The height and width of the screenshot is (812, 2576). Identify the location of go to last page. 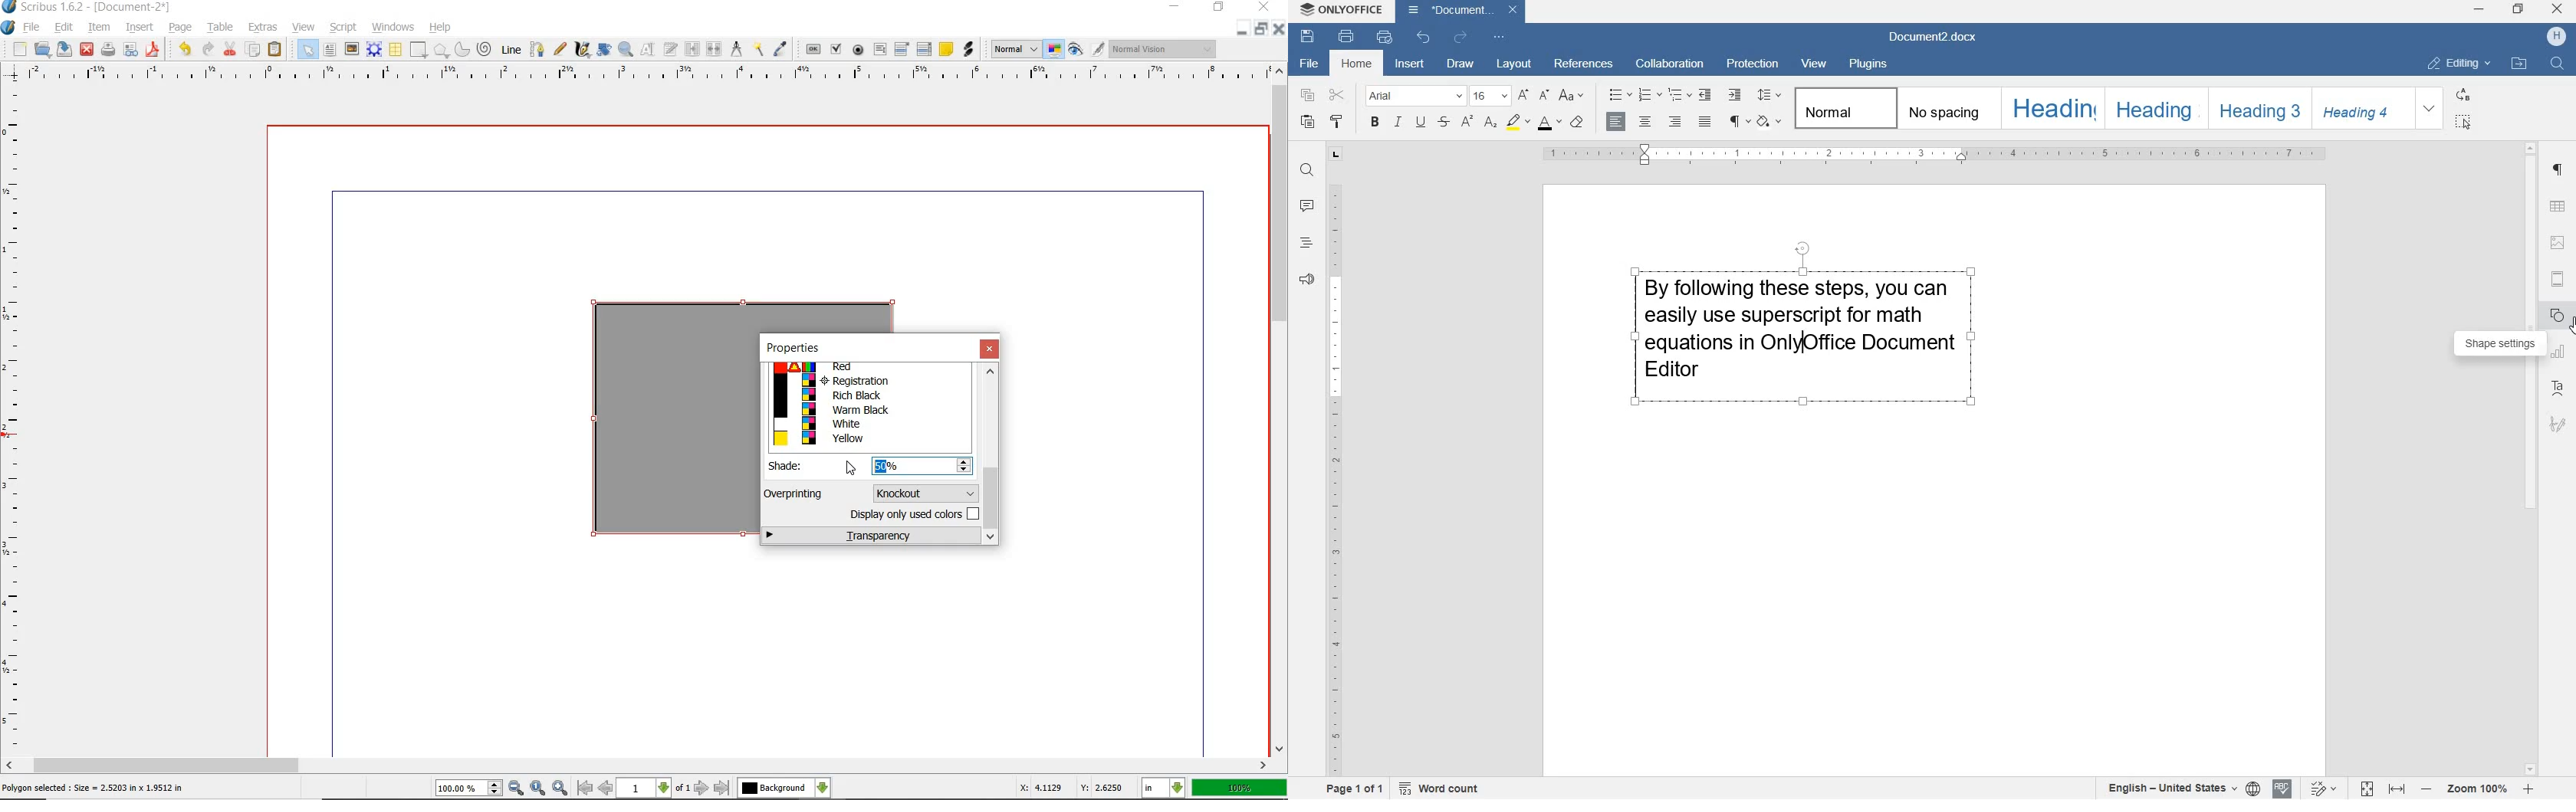
(722, 787).